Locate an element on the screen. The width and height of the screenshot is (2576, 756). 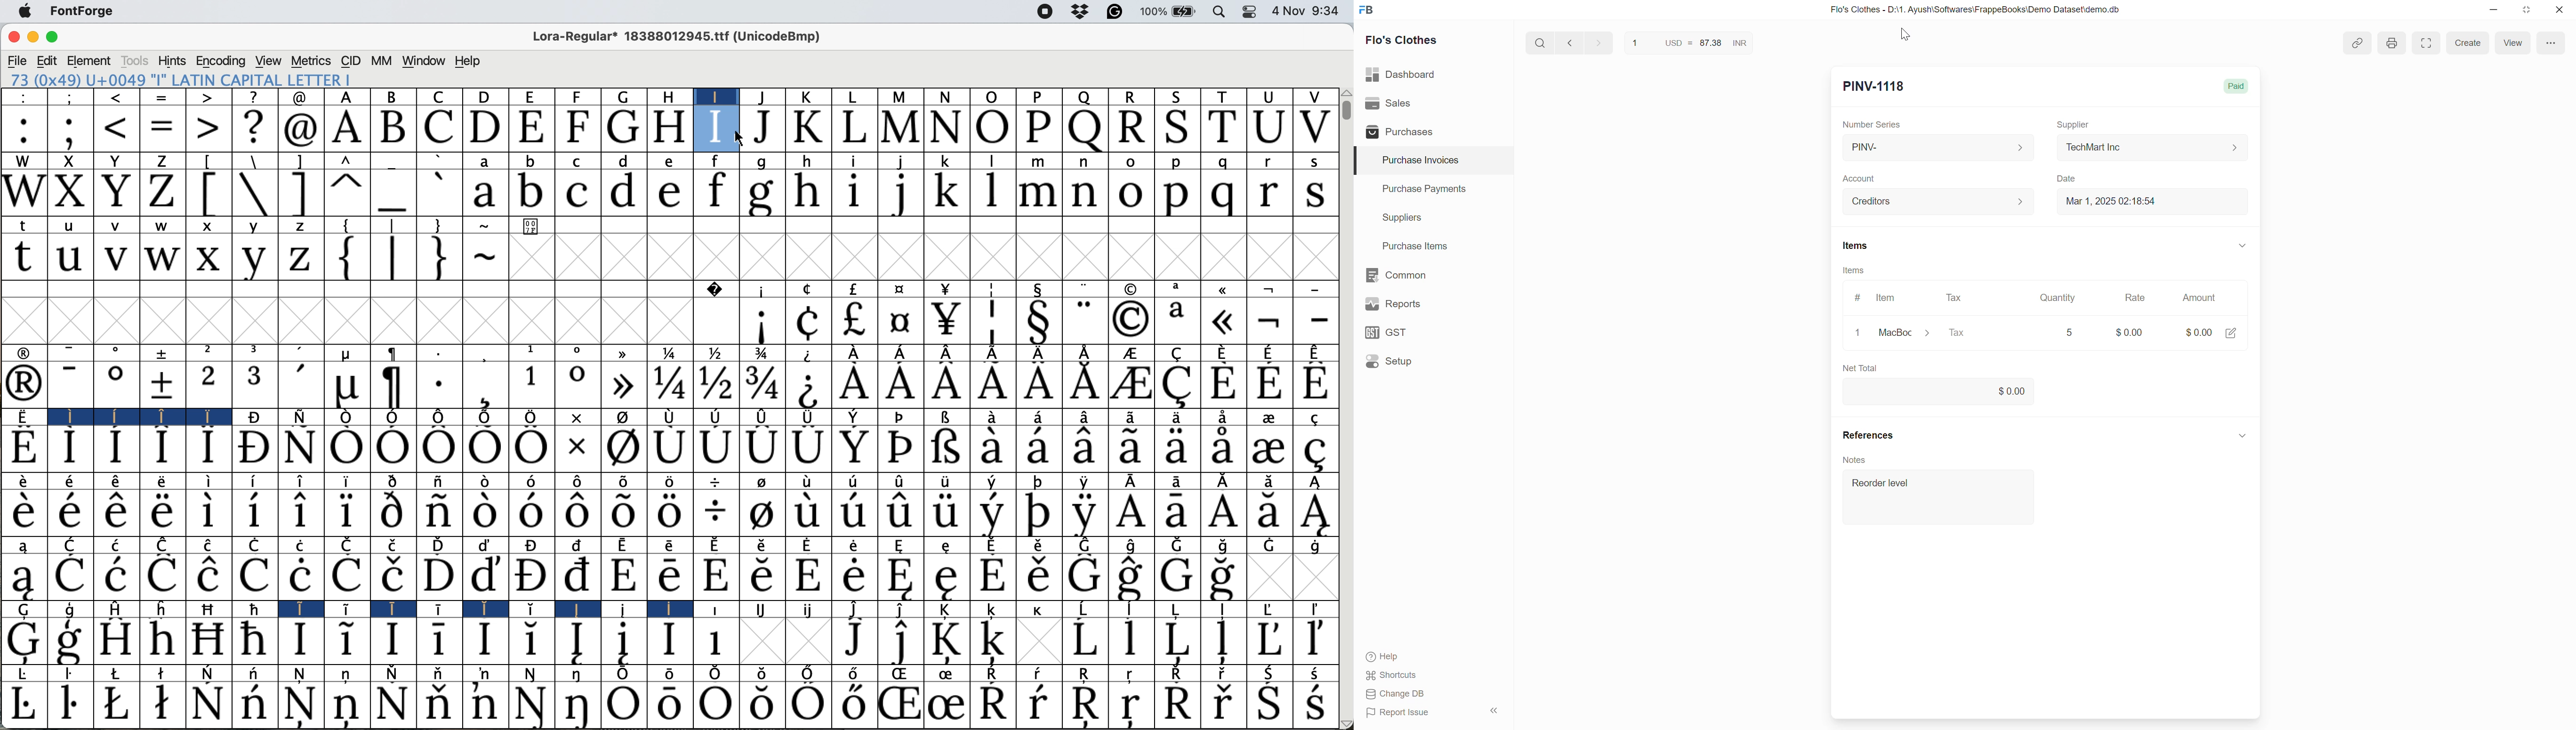
References is located at coordinates (1868, 436).